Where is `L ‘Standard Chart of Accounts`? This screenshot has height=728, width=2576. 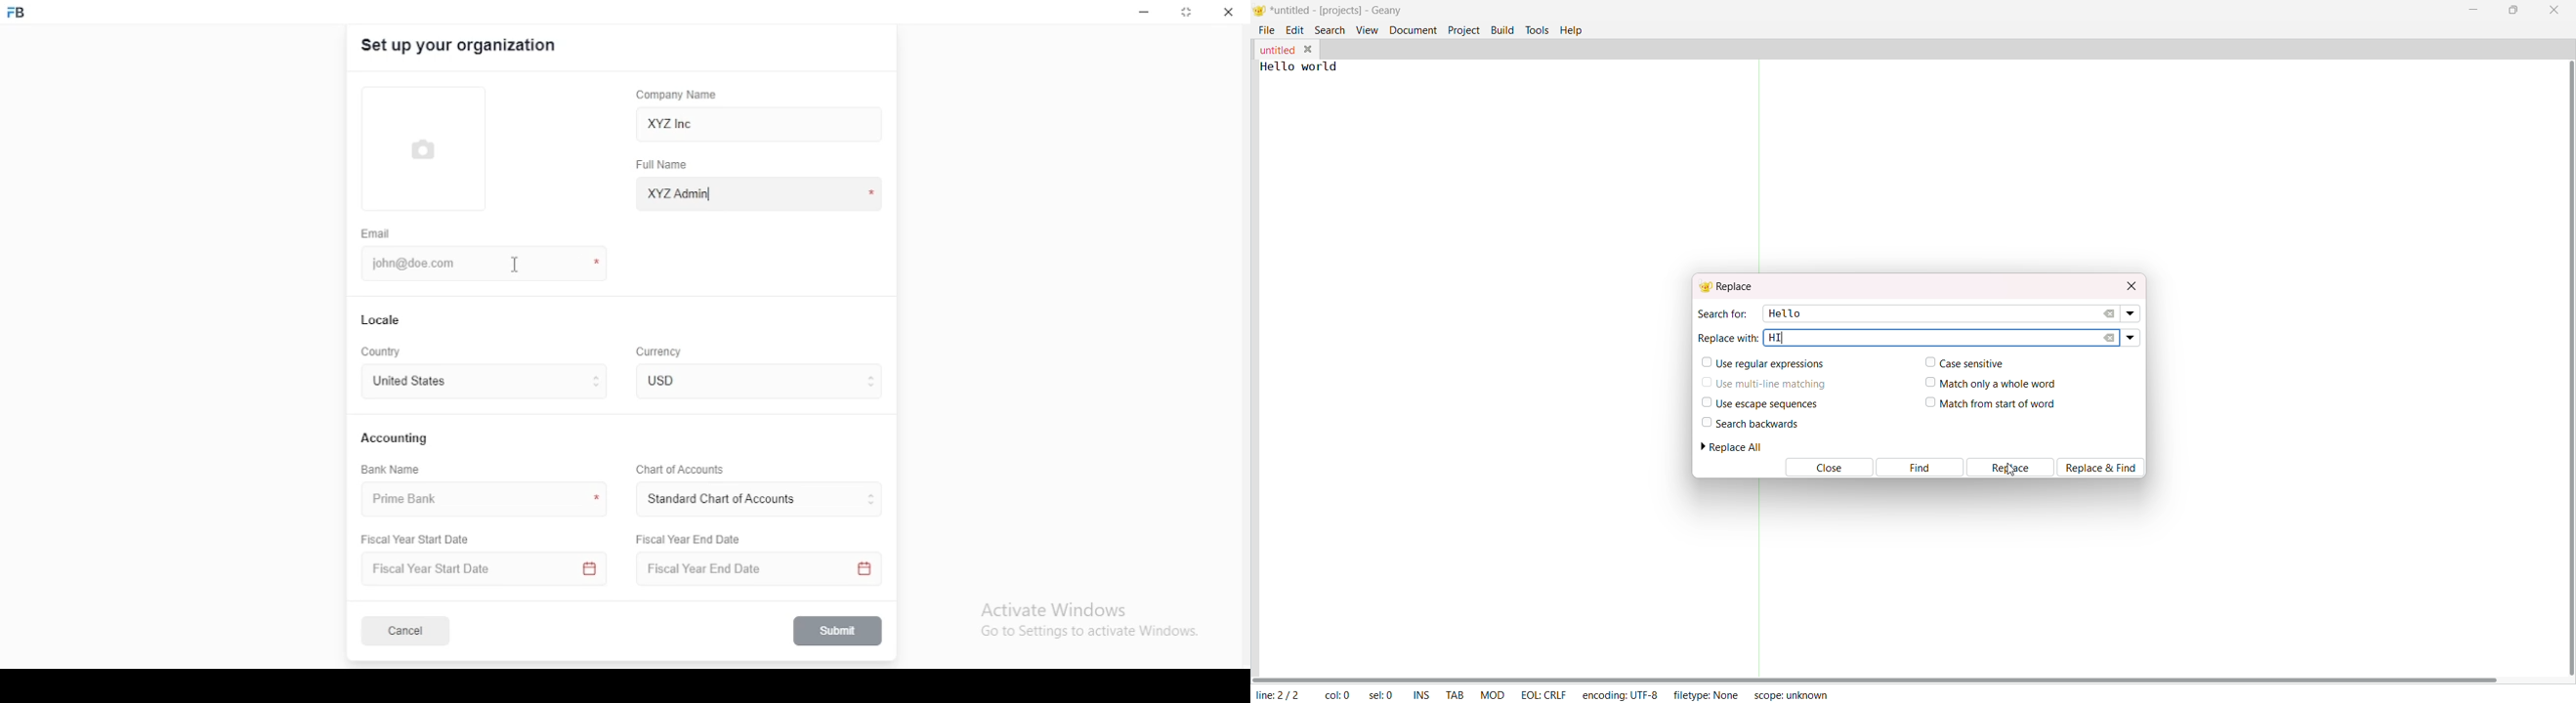
L ‘Standard Chart of Accounts is located at coordinates (720, 500).